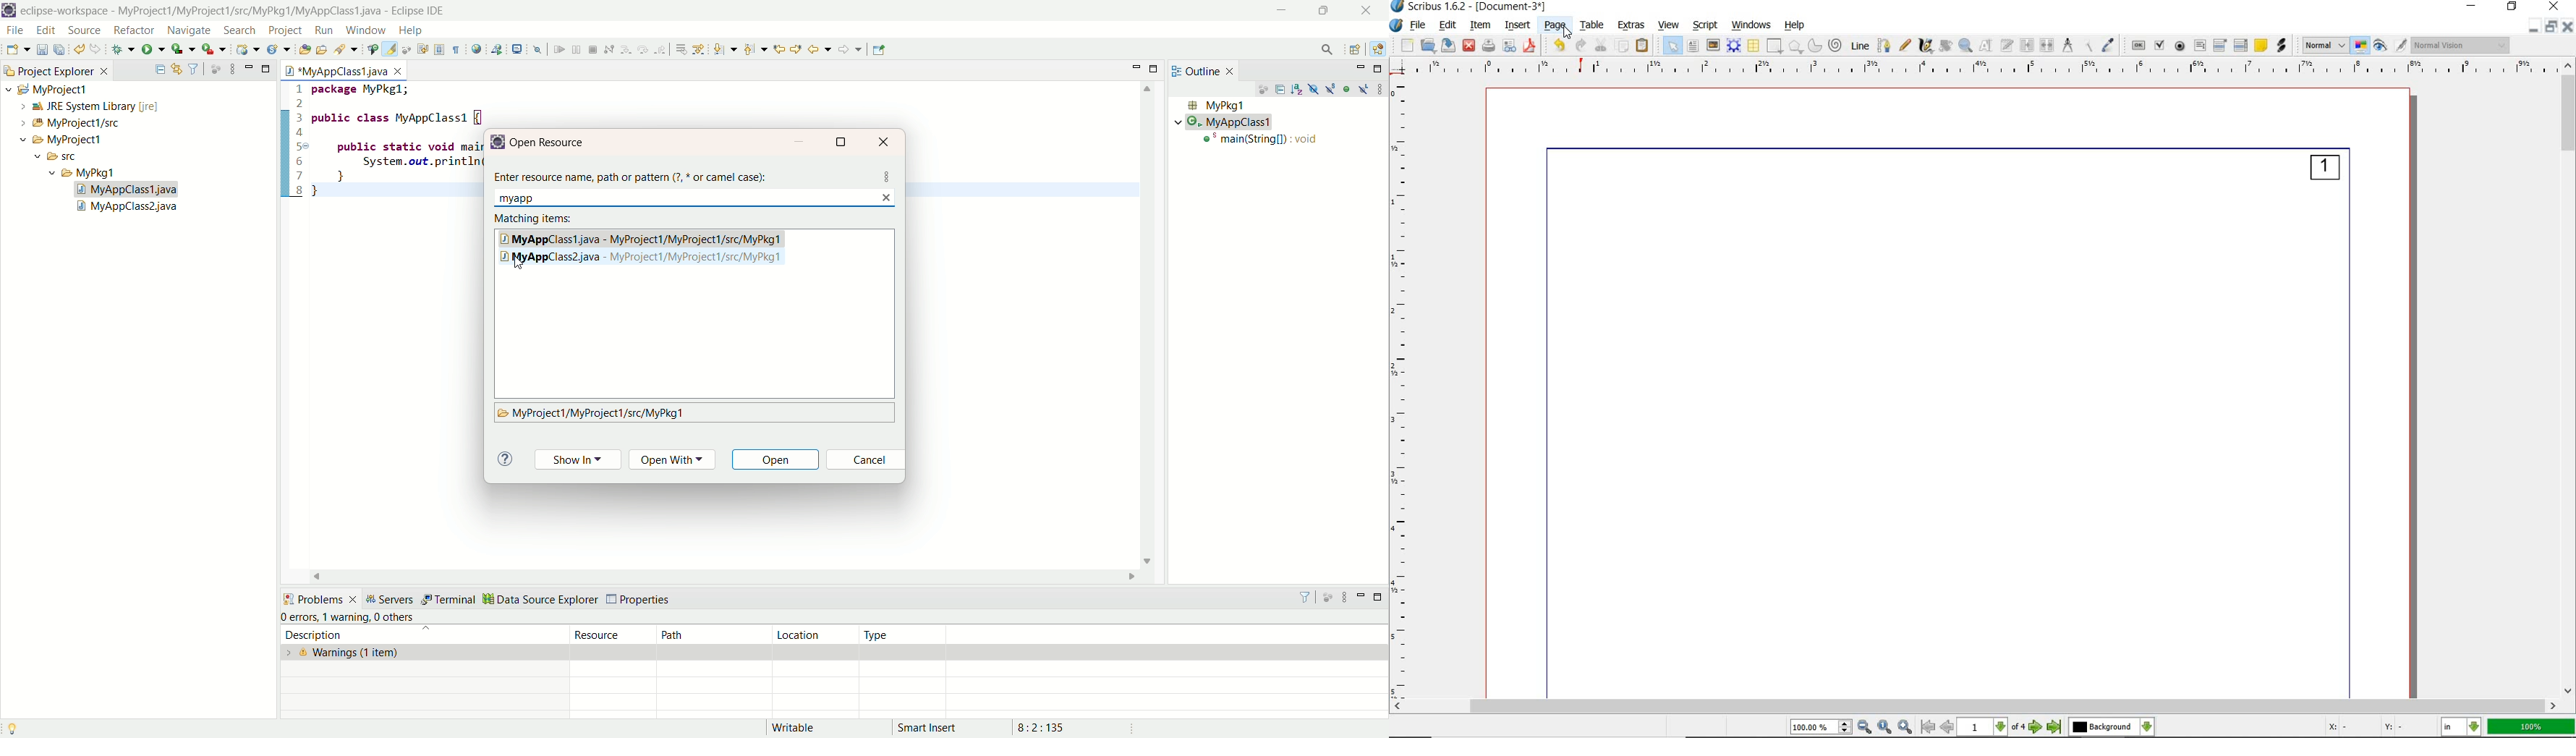 The width and height of the screenshot is (2576, 756). Describe the element at coordinates (391, 49) in the screenshot. I see `toggle mark occurrences` at that location.